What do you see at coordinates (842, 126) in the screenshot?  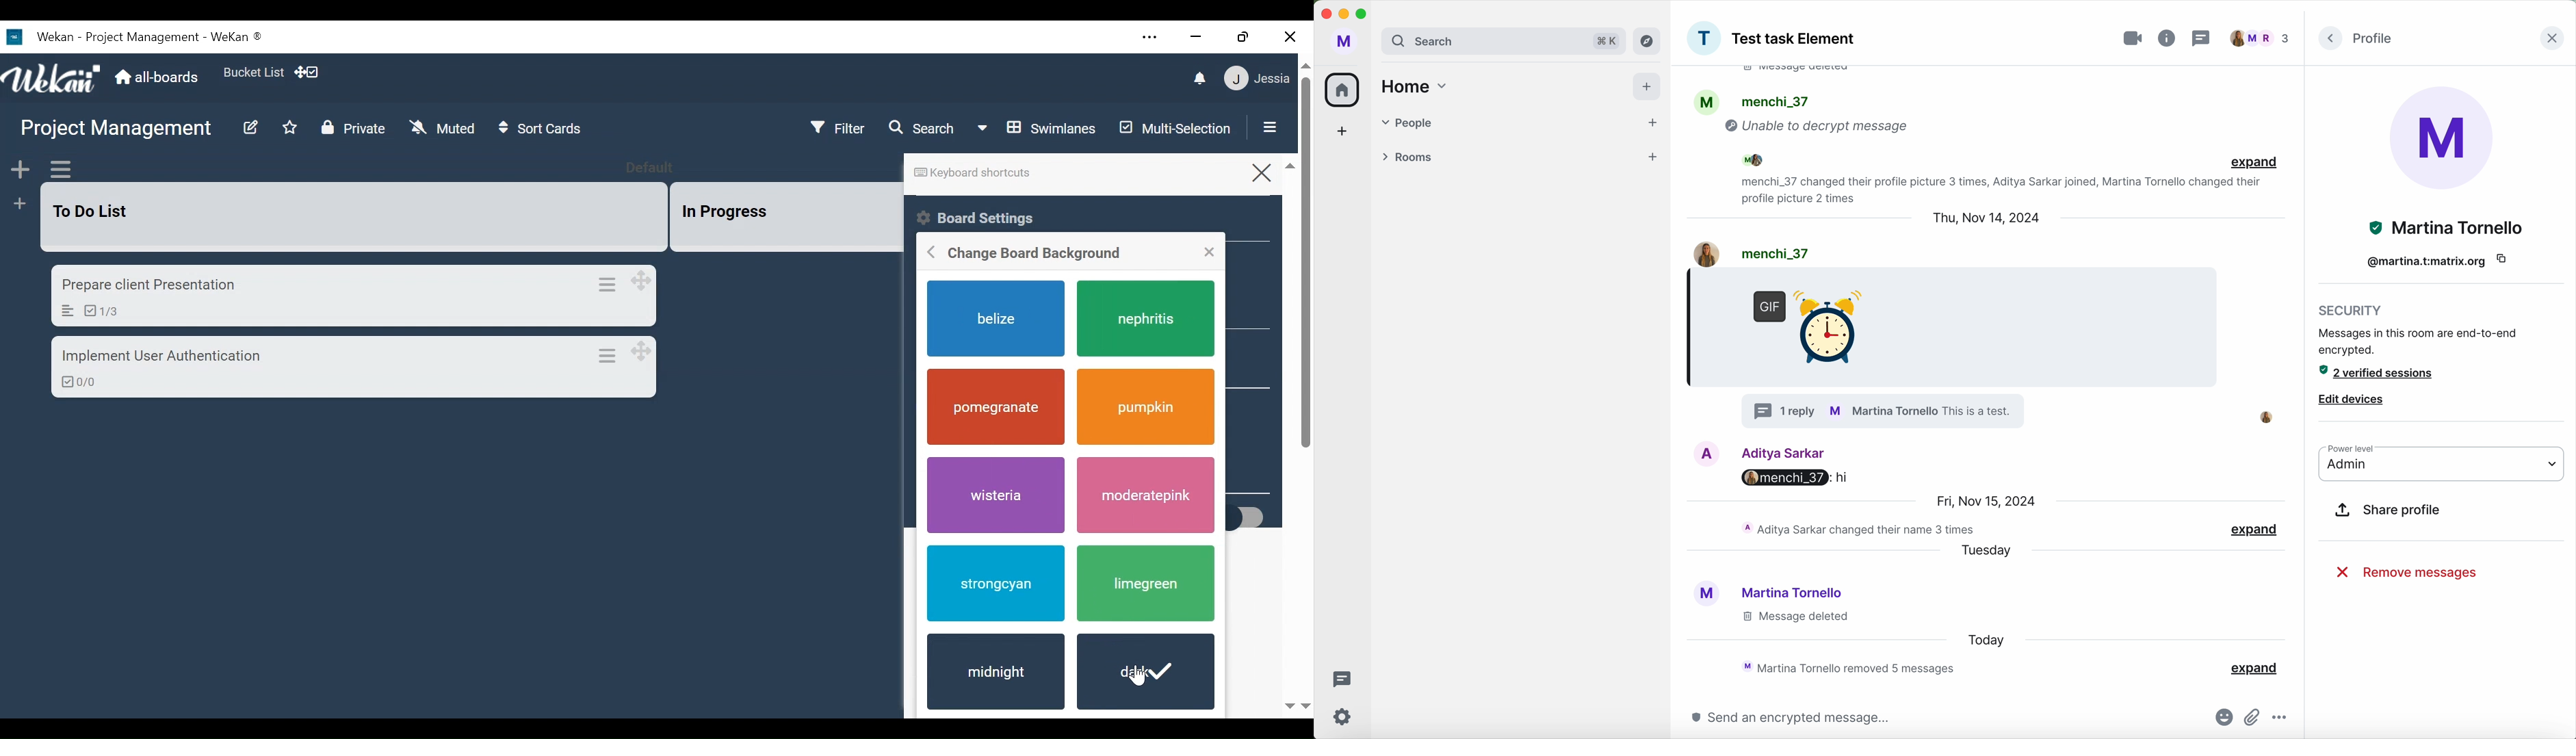 I see `Filter` at bounding box center [842, 126].